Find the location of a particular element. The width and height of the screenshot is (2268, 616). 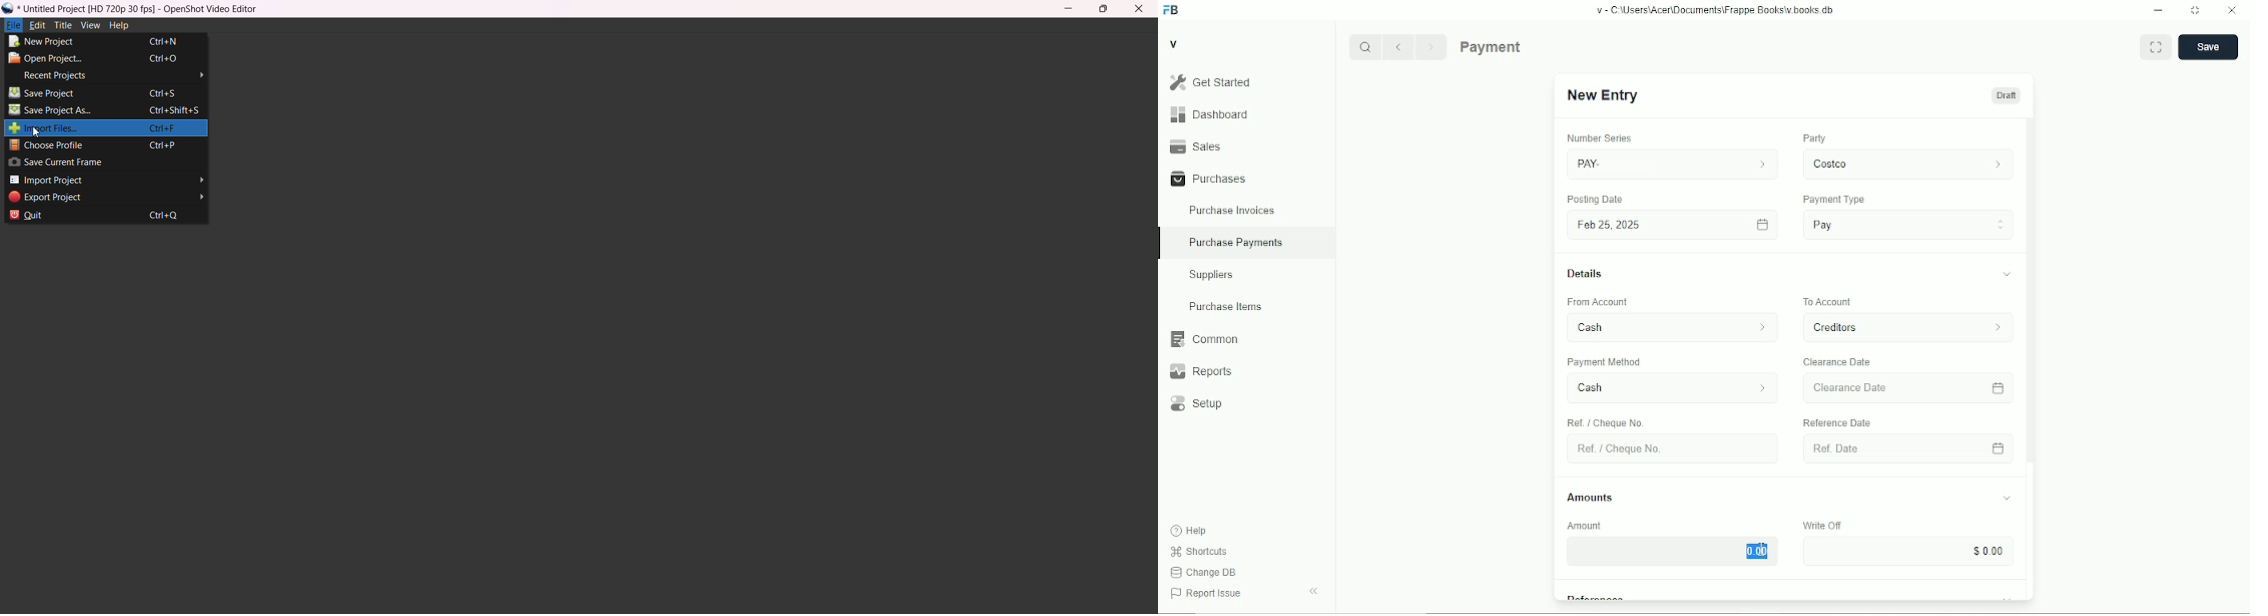

Clearance Date is located at coordinates (1841, 362).